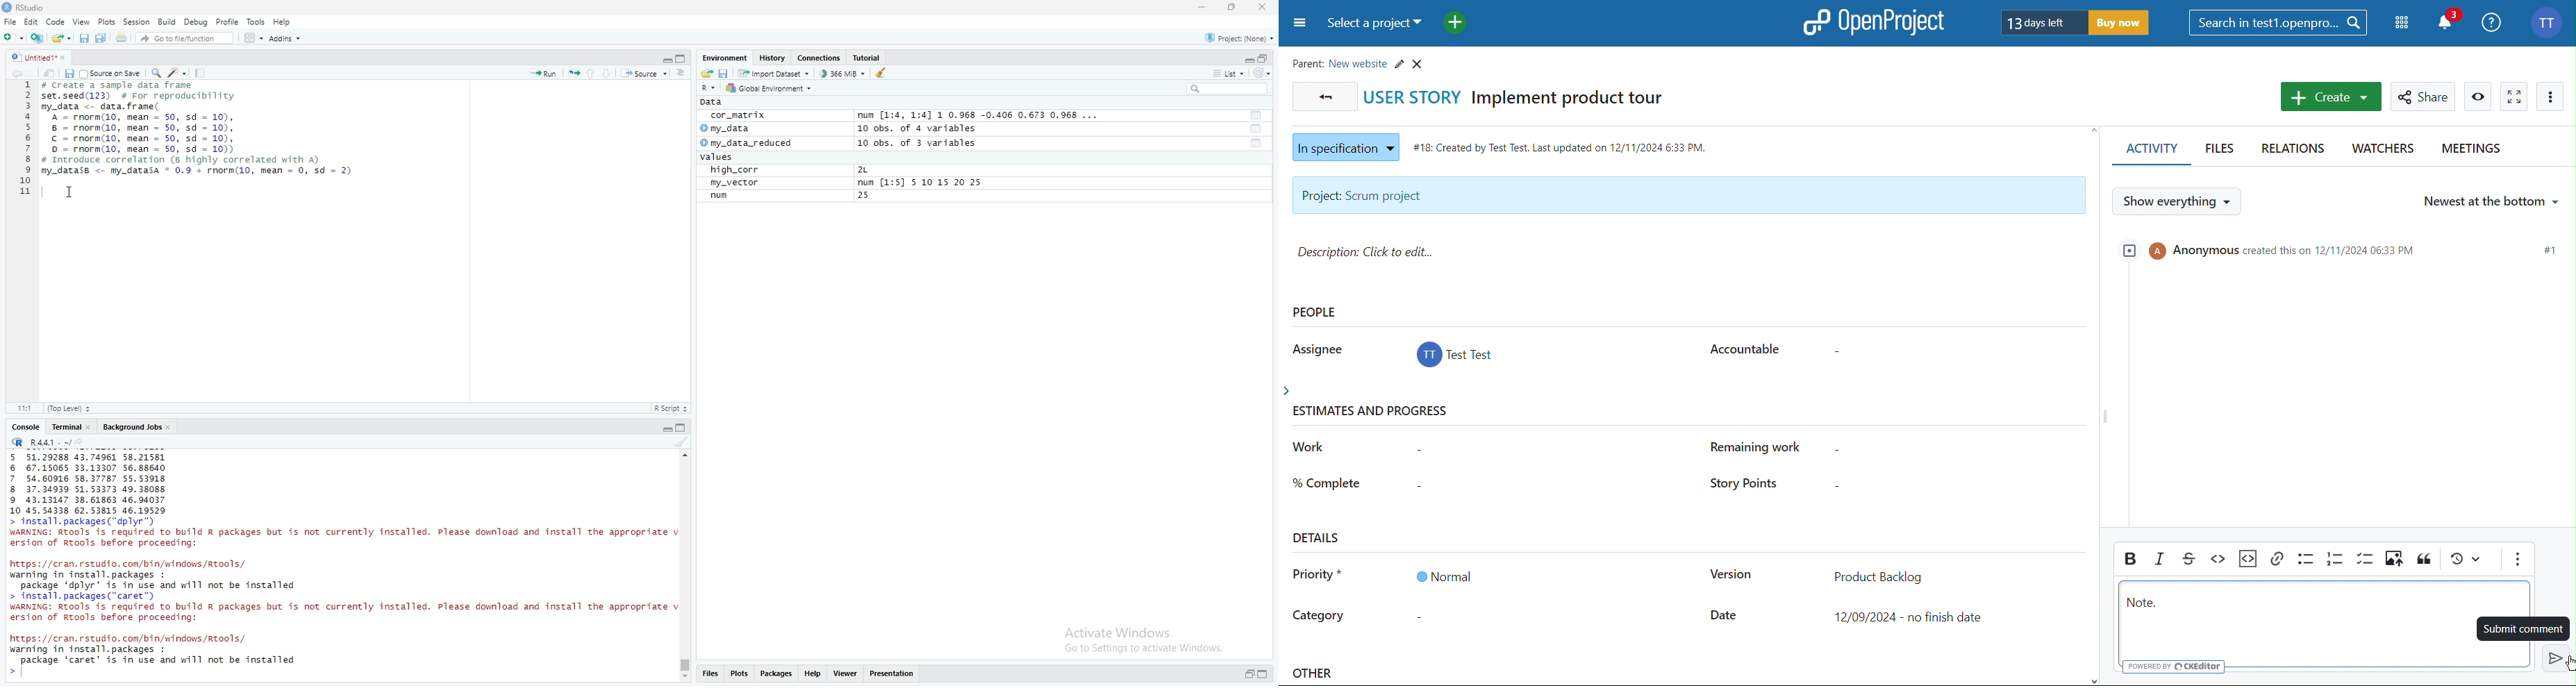 The width and height of the screenshot is (2576, 700). Describe the element at coordinates (1248, 674) in the screenshot. I see `open in separate window` at that location.